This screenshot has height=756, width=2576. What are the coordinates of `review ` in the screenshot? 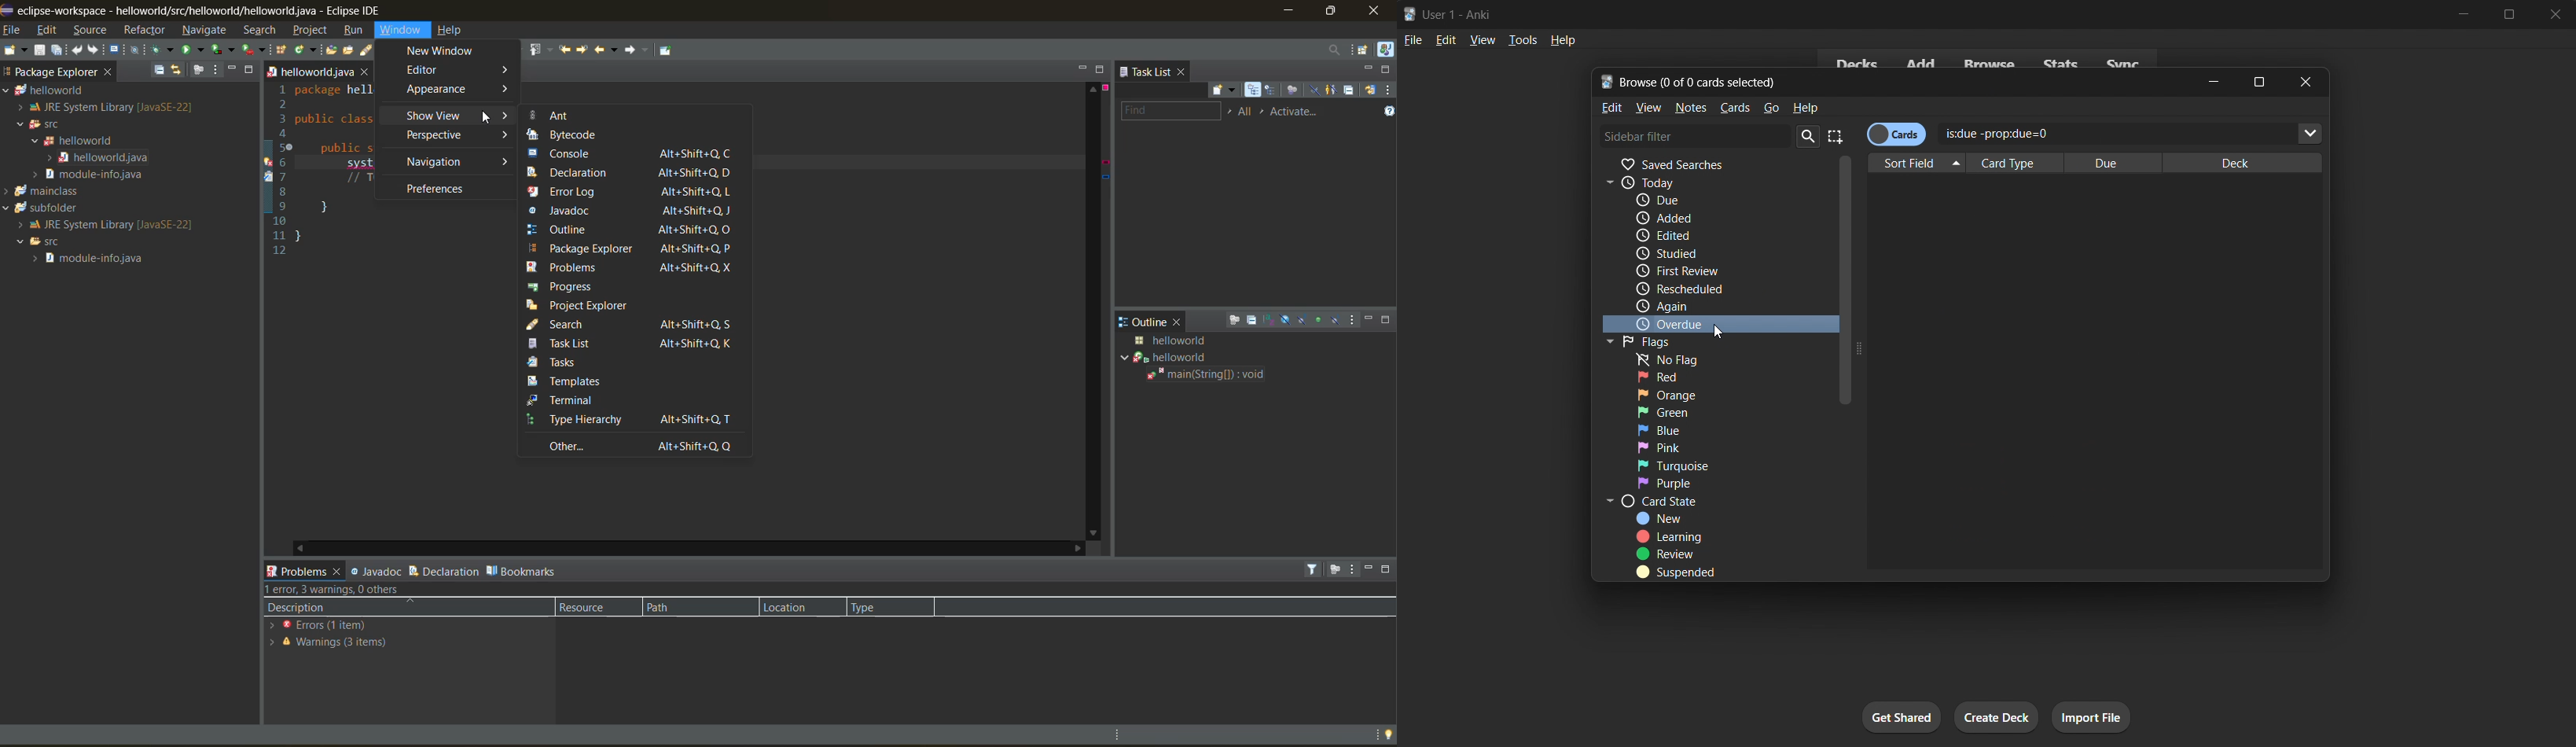 It's located at (1665, 554).